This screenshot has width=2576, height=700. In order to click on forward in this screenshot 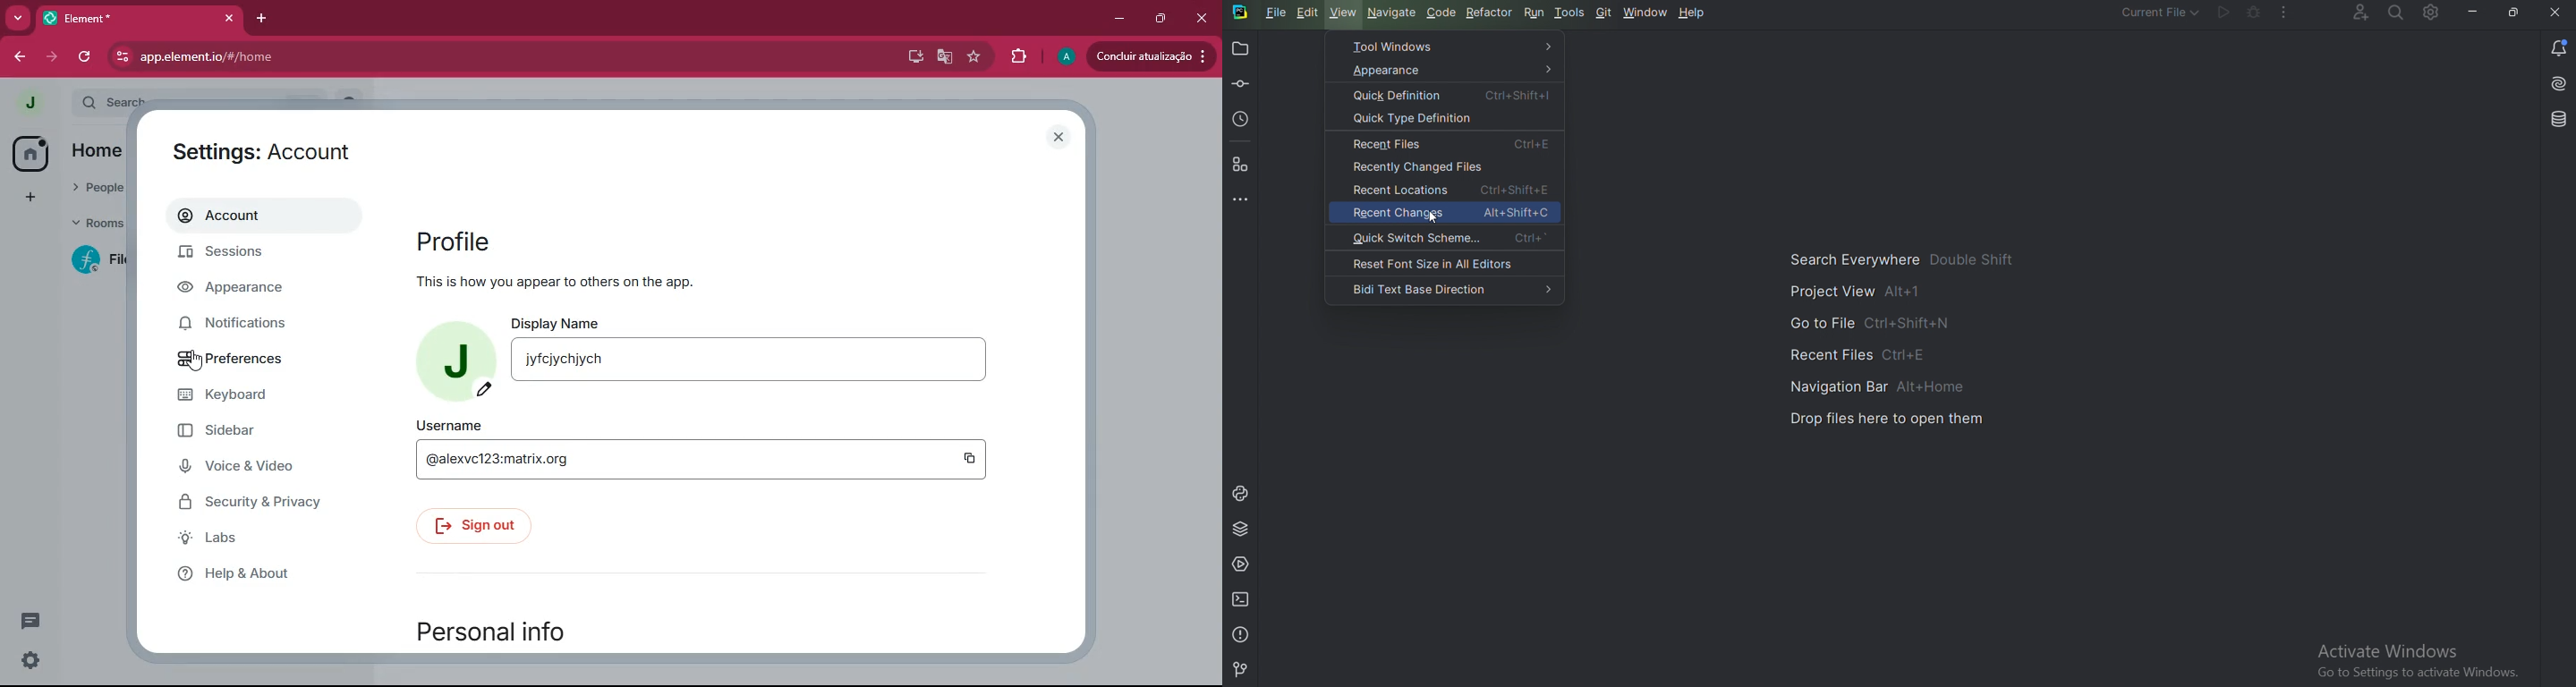, I will do `click(52, 59)`.